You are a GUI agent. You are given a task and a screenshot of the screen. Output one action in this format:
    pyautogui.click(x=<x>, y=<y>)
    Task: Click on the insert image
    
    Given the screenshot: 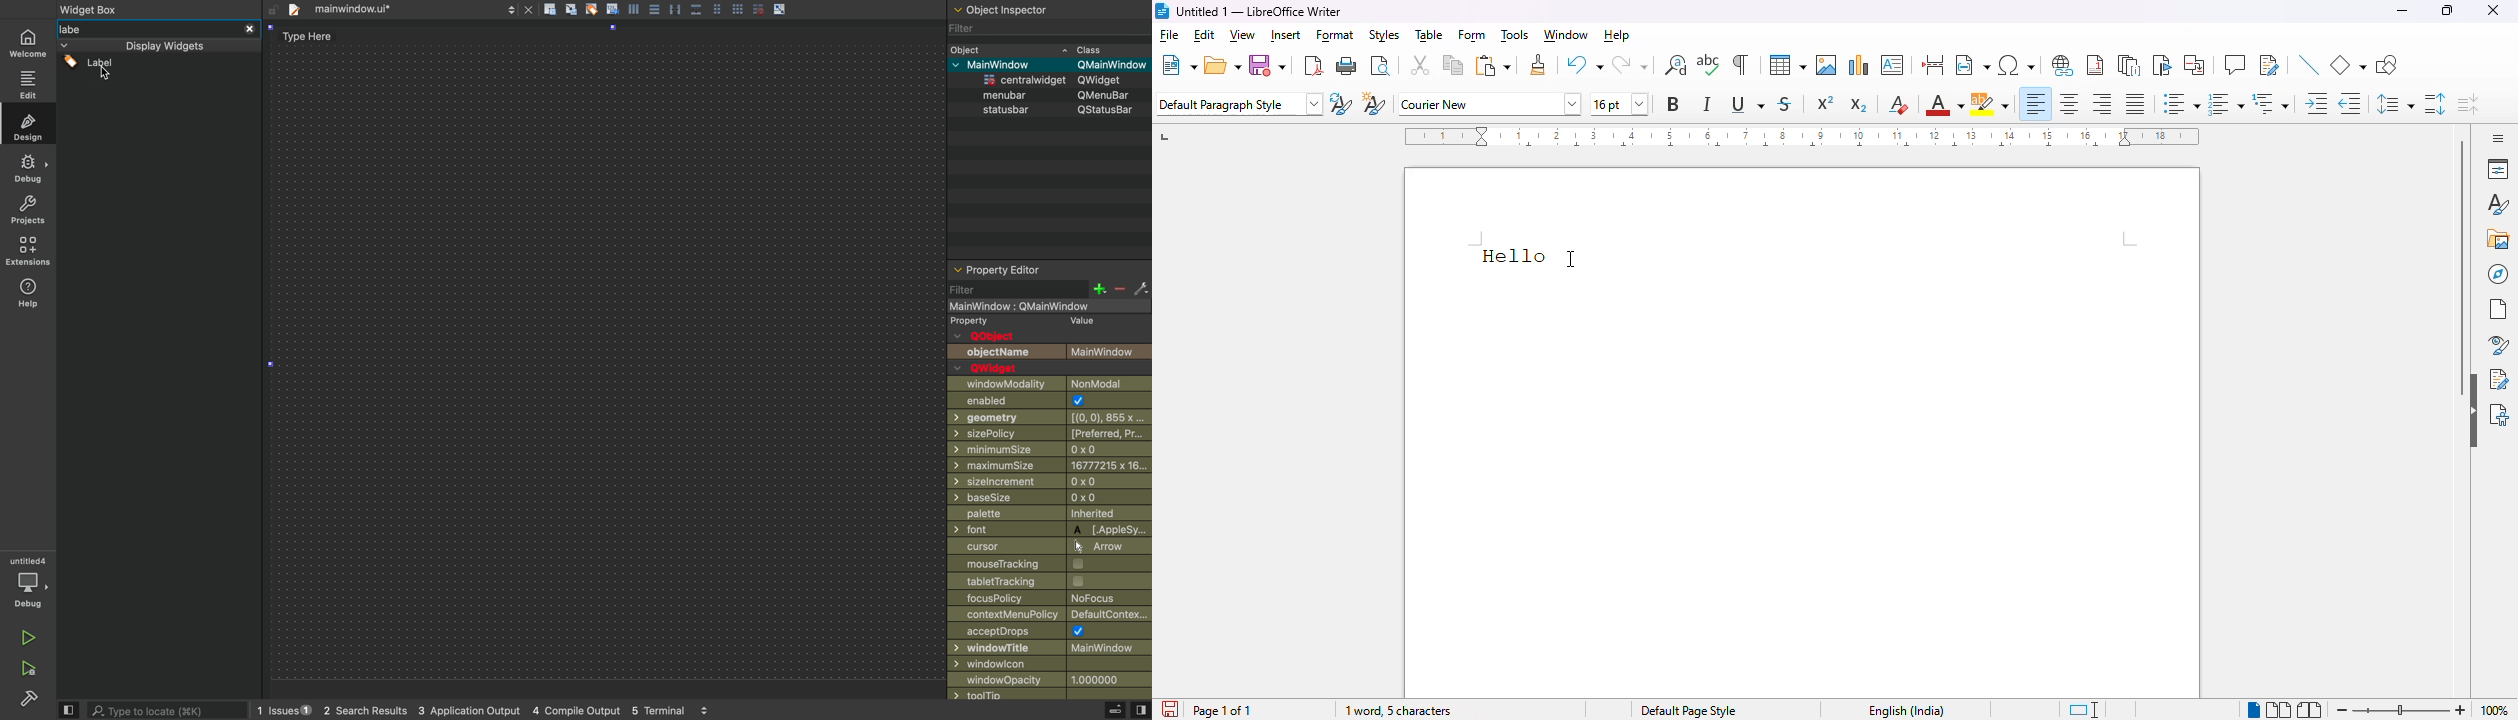 What is the action you would take?
    pyautogui.click(x=1827, y=65)
    